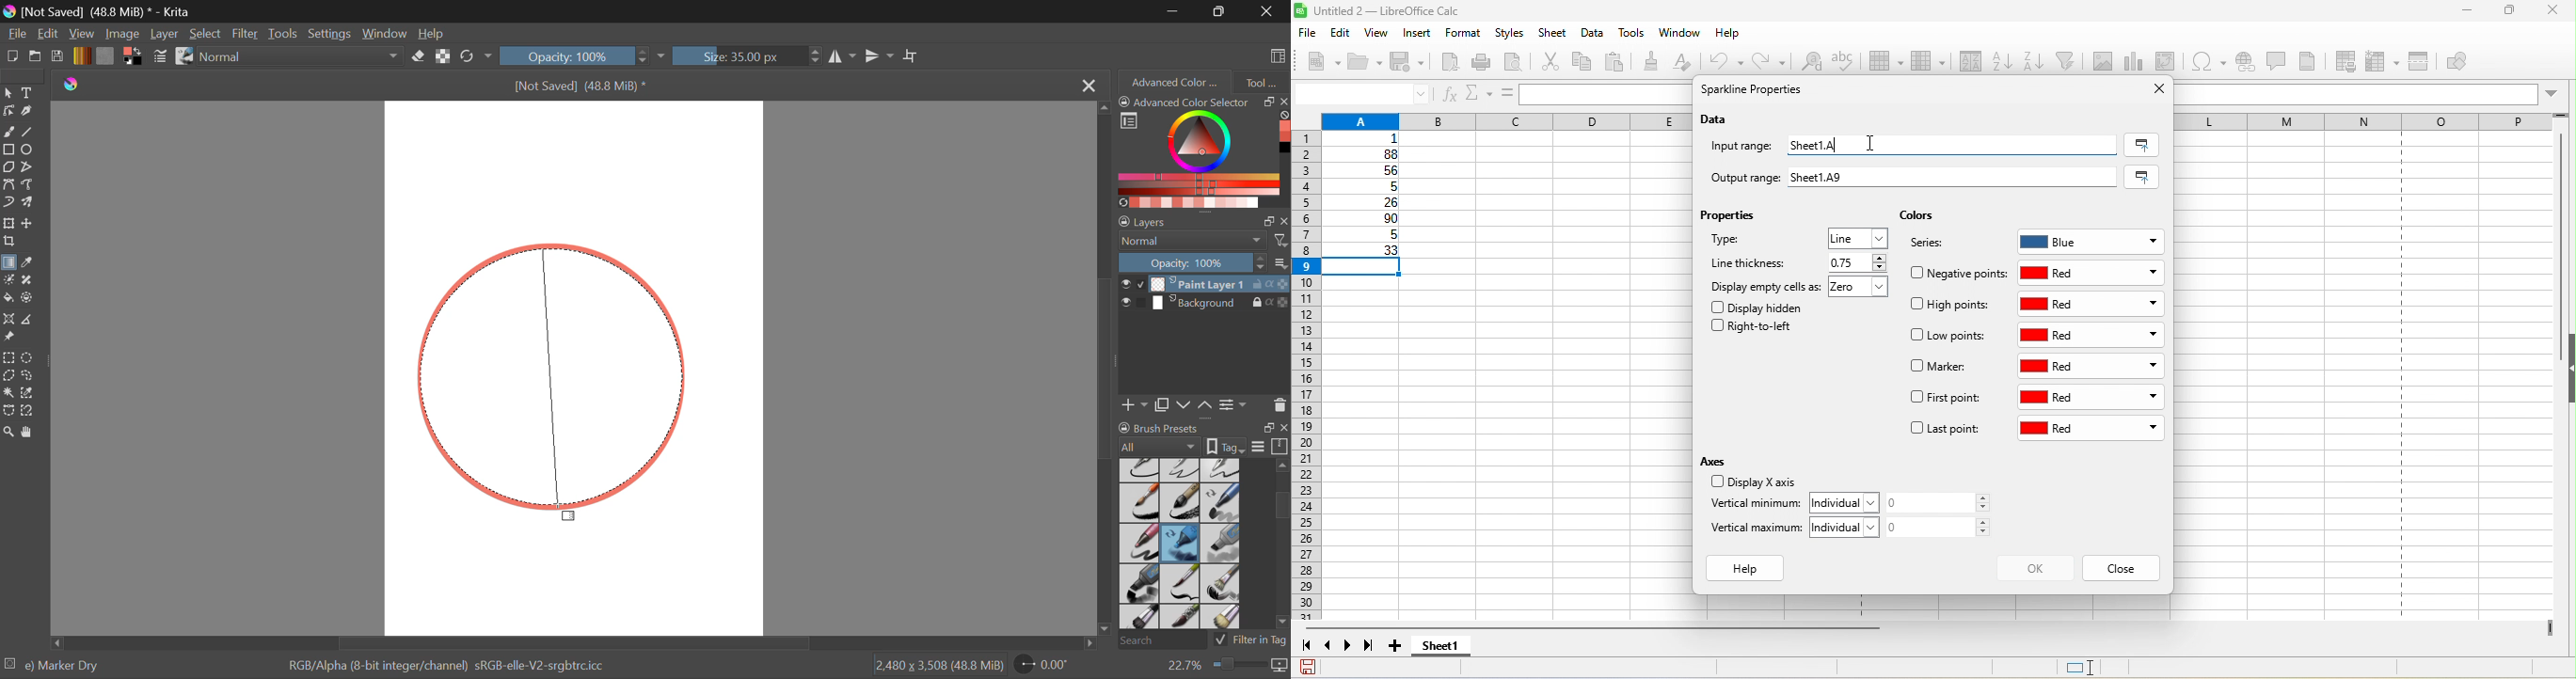 This screenshot has height=700, width=2576. What do you see at coordinates (1717, 461) in the screenshot?
I see `axes` at bounding box center [1717, 461].